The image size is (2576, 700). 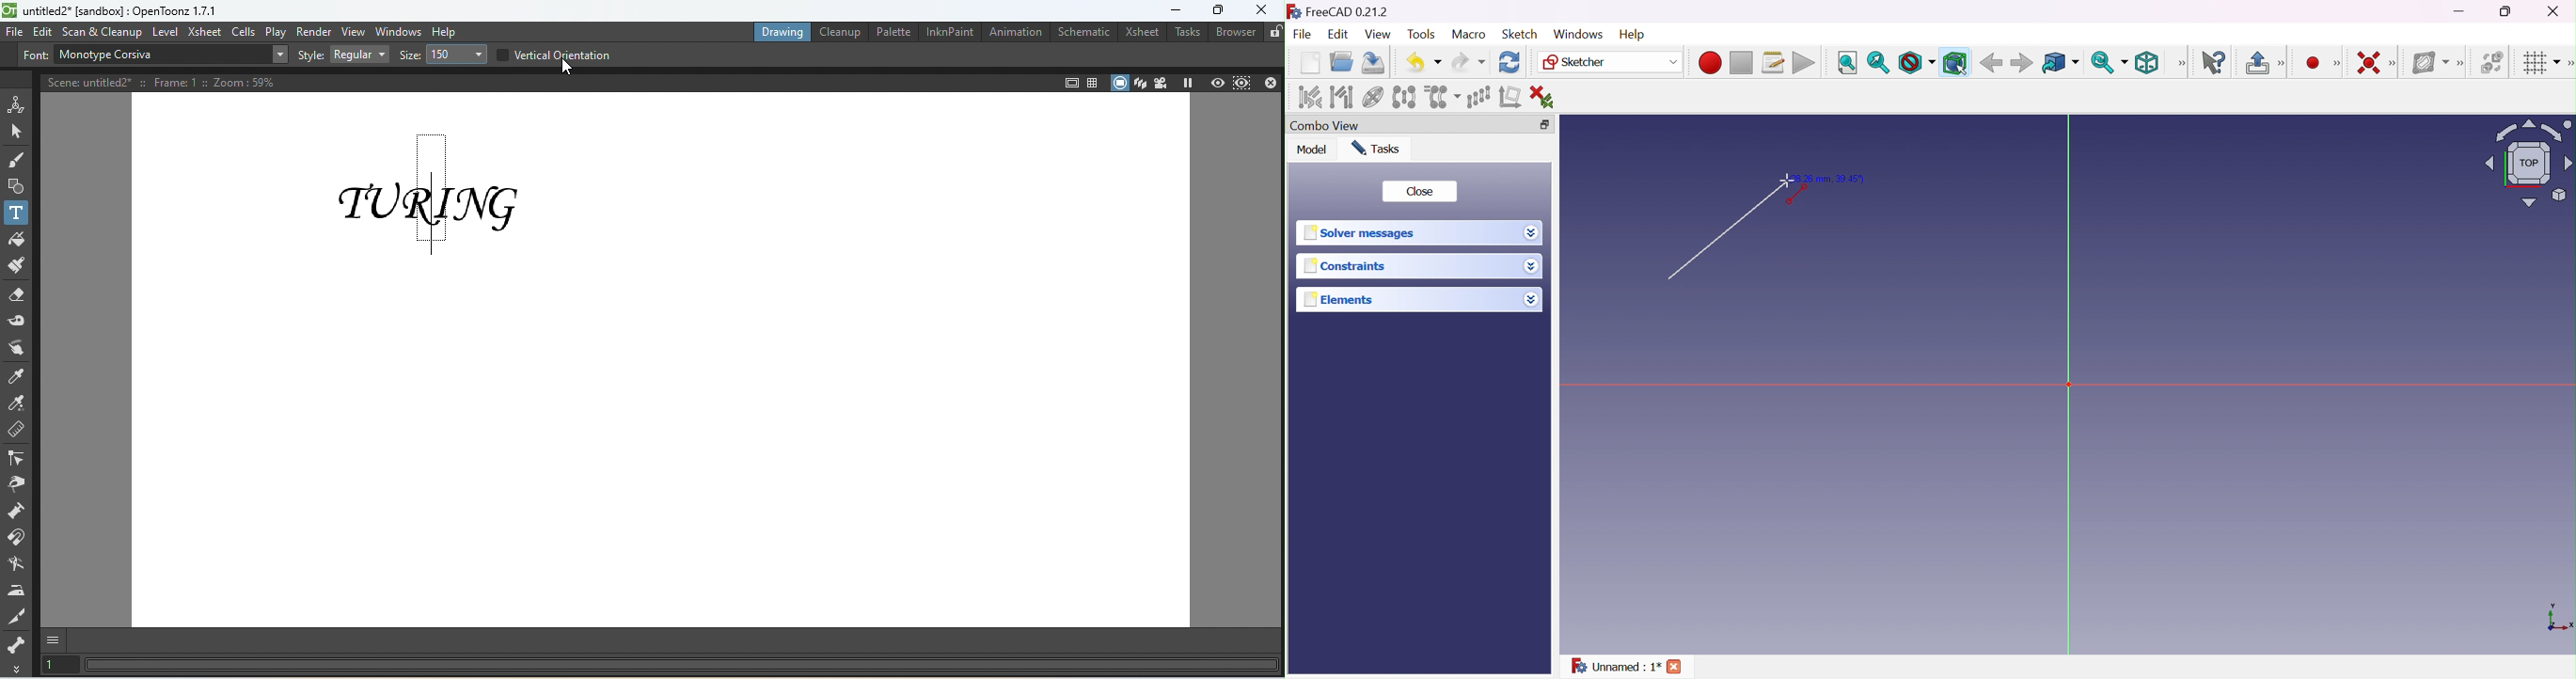 What do you see at coordinates (2569, 65) in the screenshot?
I see `[Sketcher edit tools]` at bounding box center [2569, 65].